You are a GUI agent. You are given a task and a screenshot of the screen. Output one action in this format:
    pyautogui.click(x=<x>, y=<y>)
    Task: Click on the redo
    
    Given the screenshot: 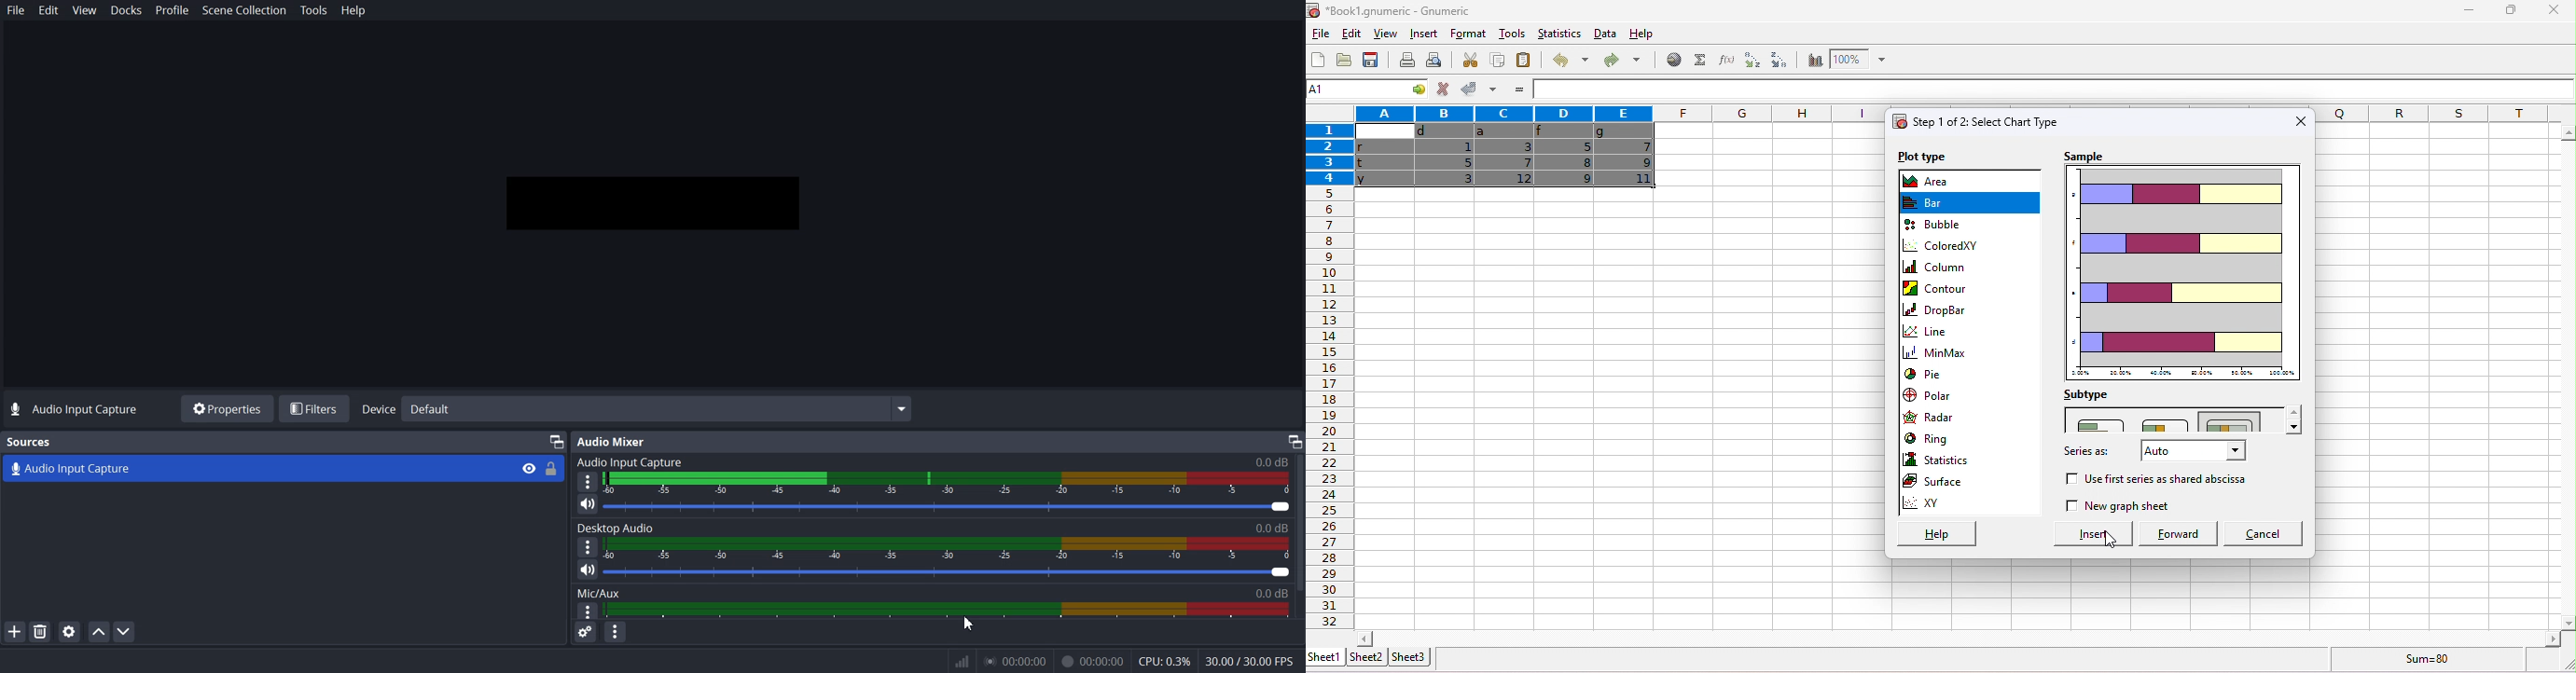 What is the action you would take?
    pyautogui.click(x=1622, y=59)
    